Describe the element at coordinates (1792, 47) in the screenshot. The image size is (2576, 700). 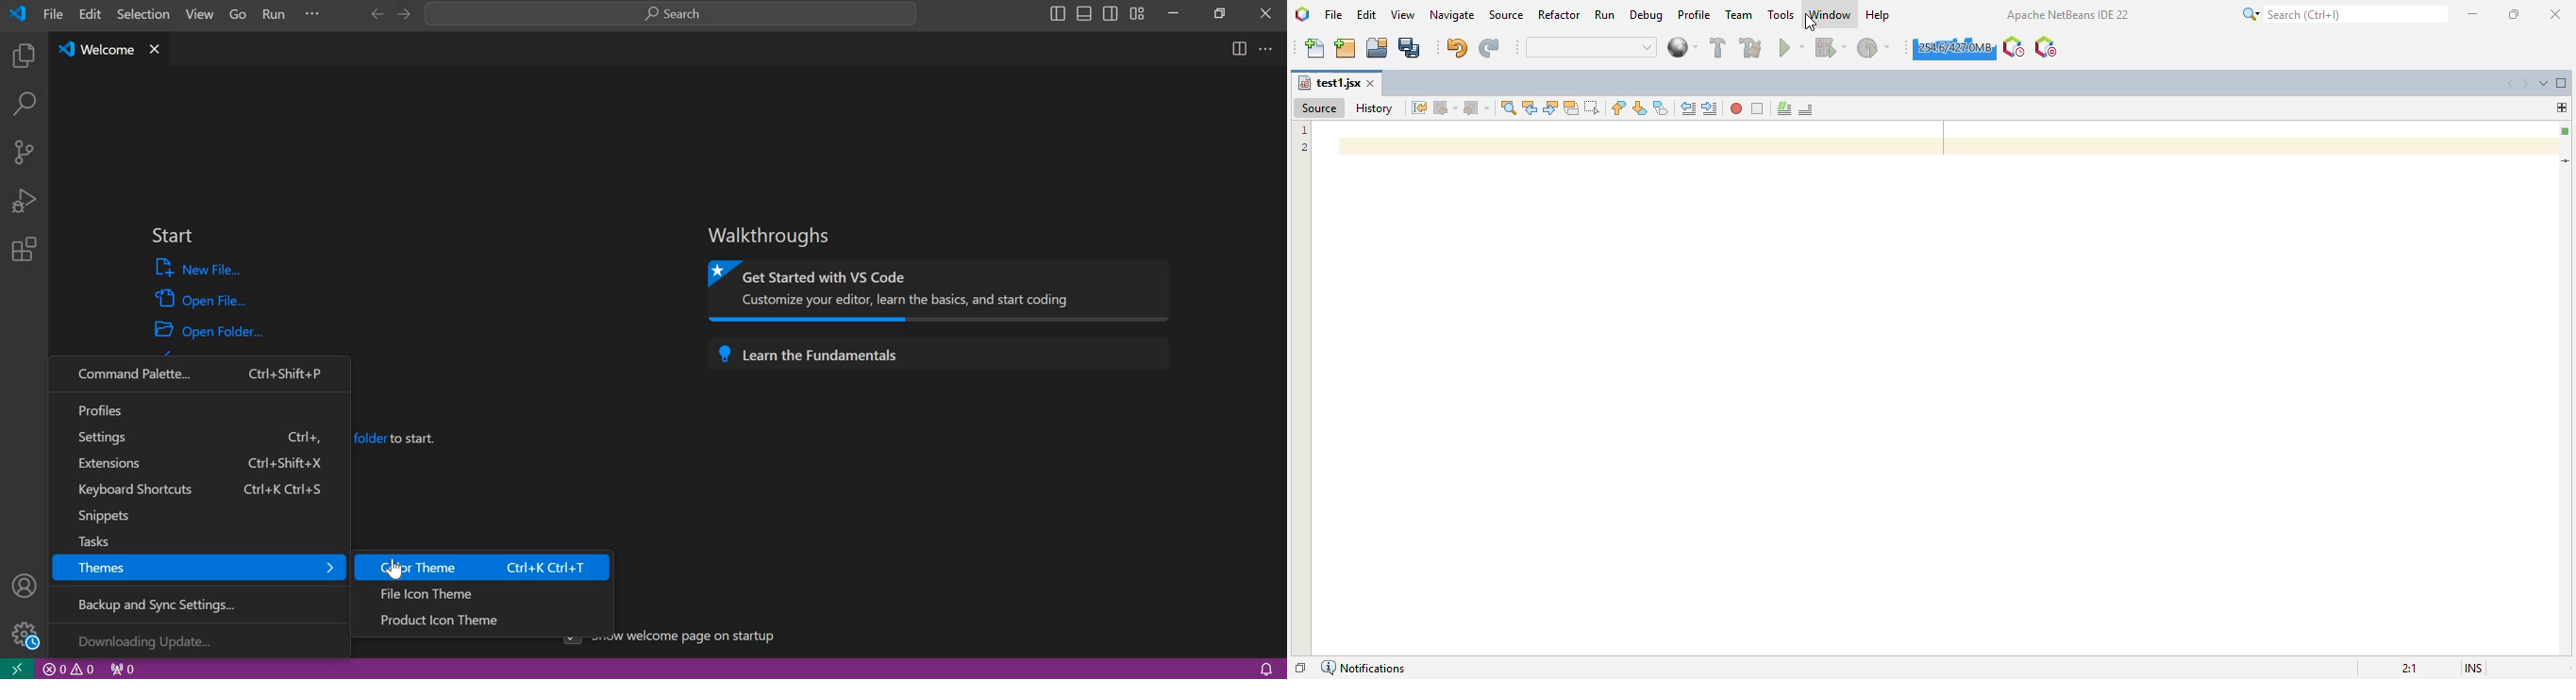
I see `run project` at that location.